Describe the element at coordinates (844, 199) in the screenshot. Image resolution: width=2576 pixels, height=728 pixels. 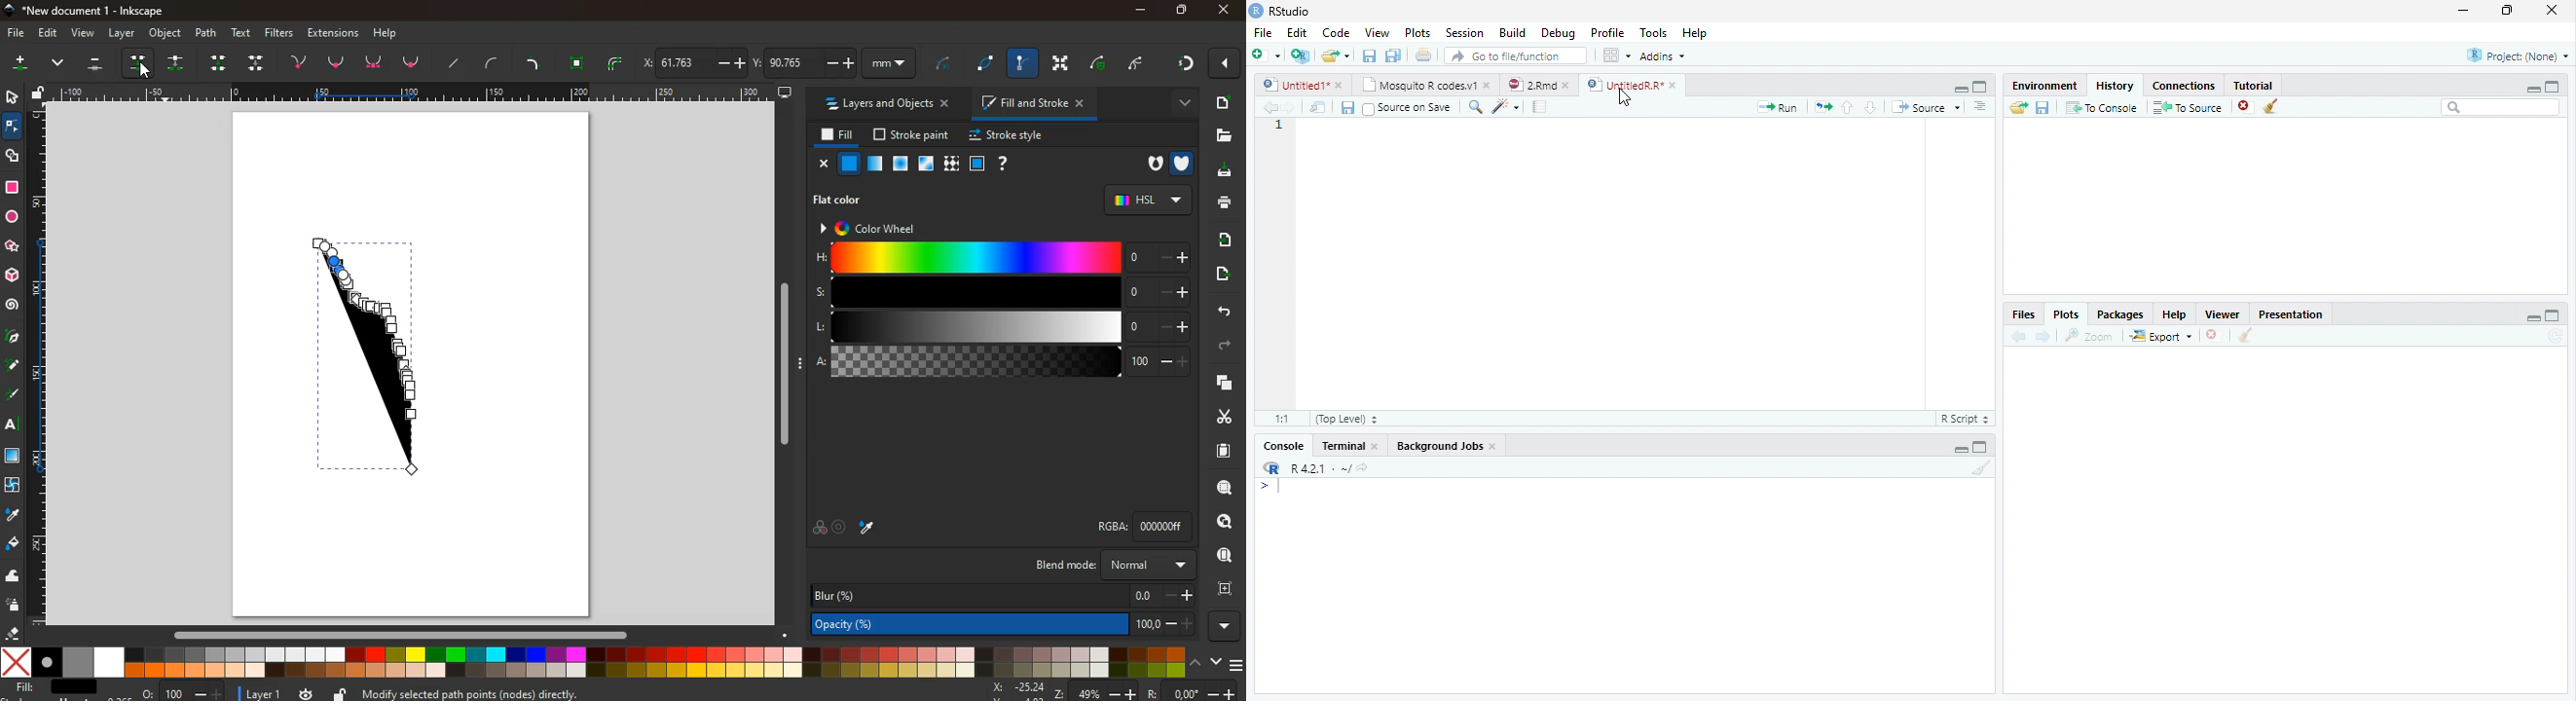
I see `flat color` at that location.